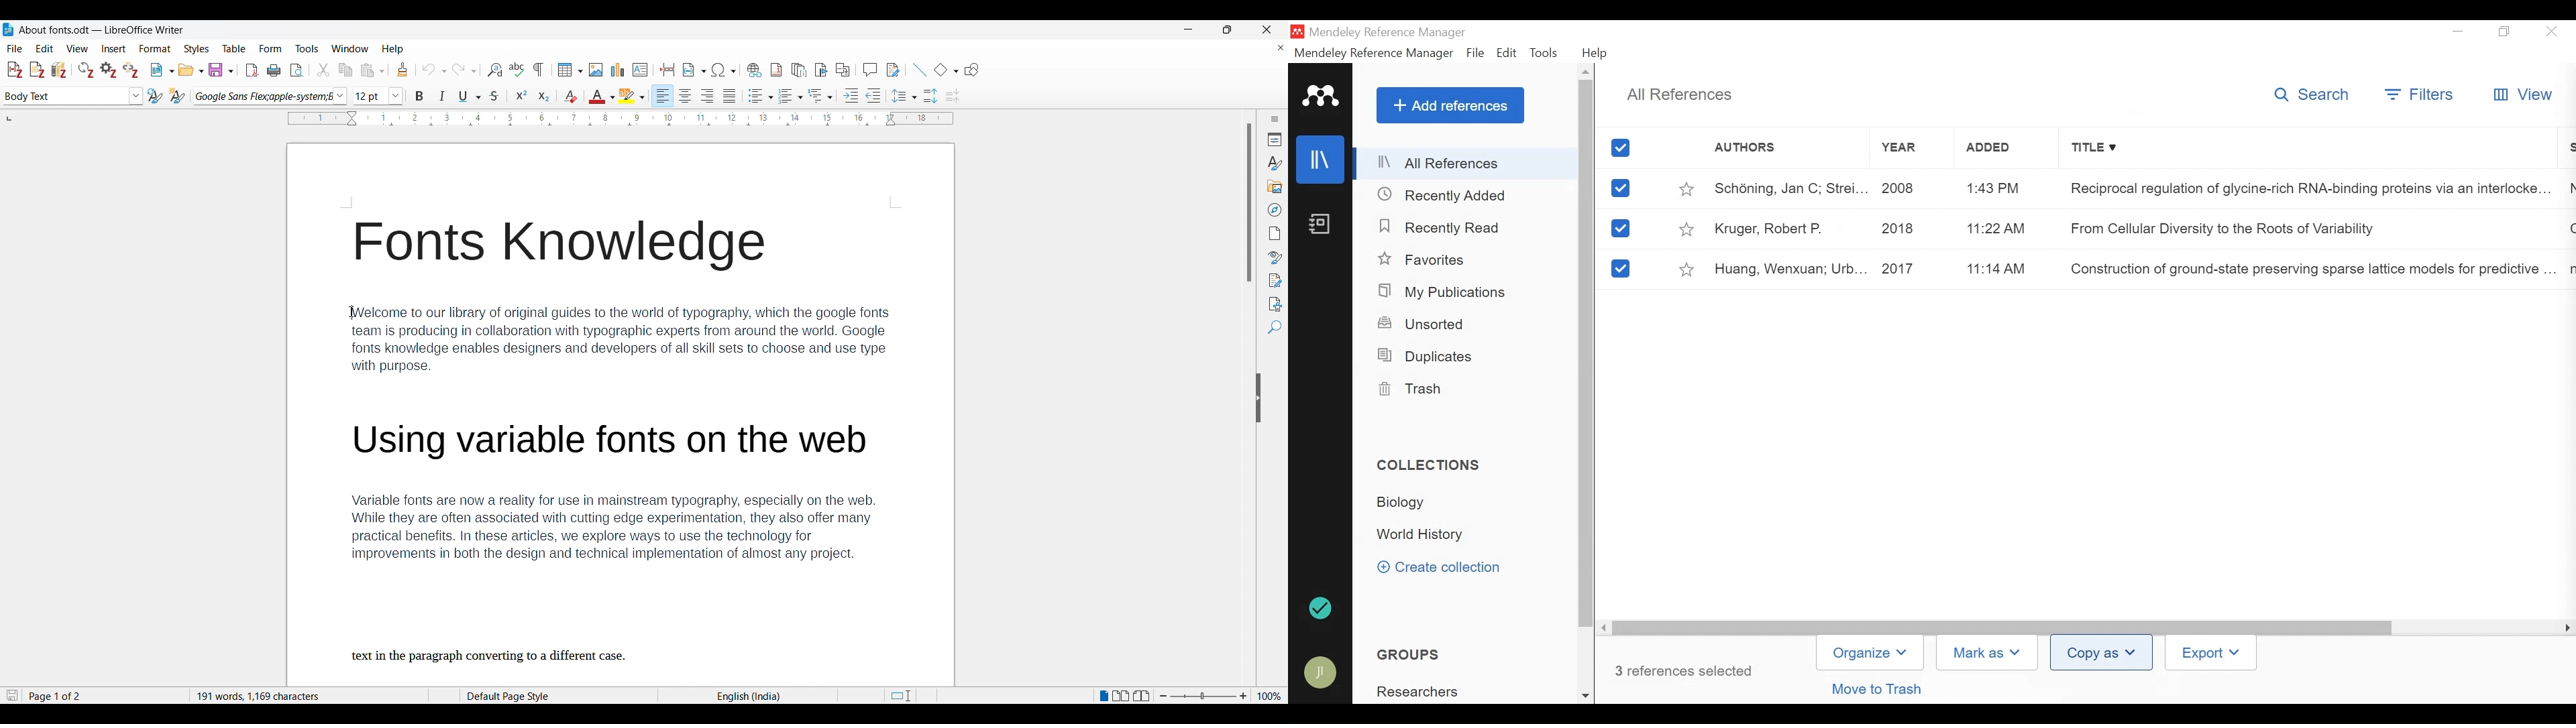  Describe the element at coordinates (1448, 568) in the screenshot. I see `Create Collection` at that location.